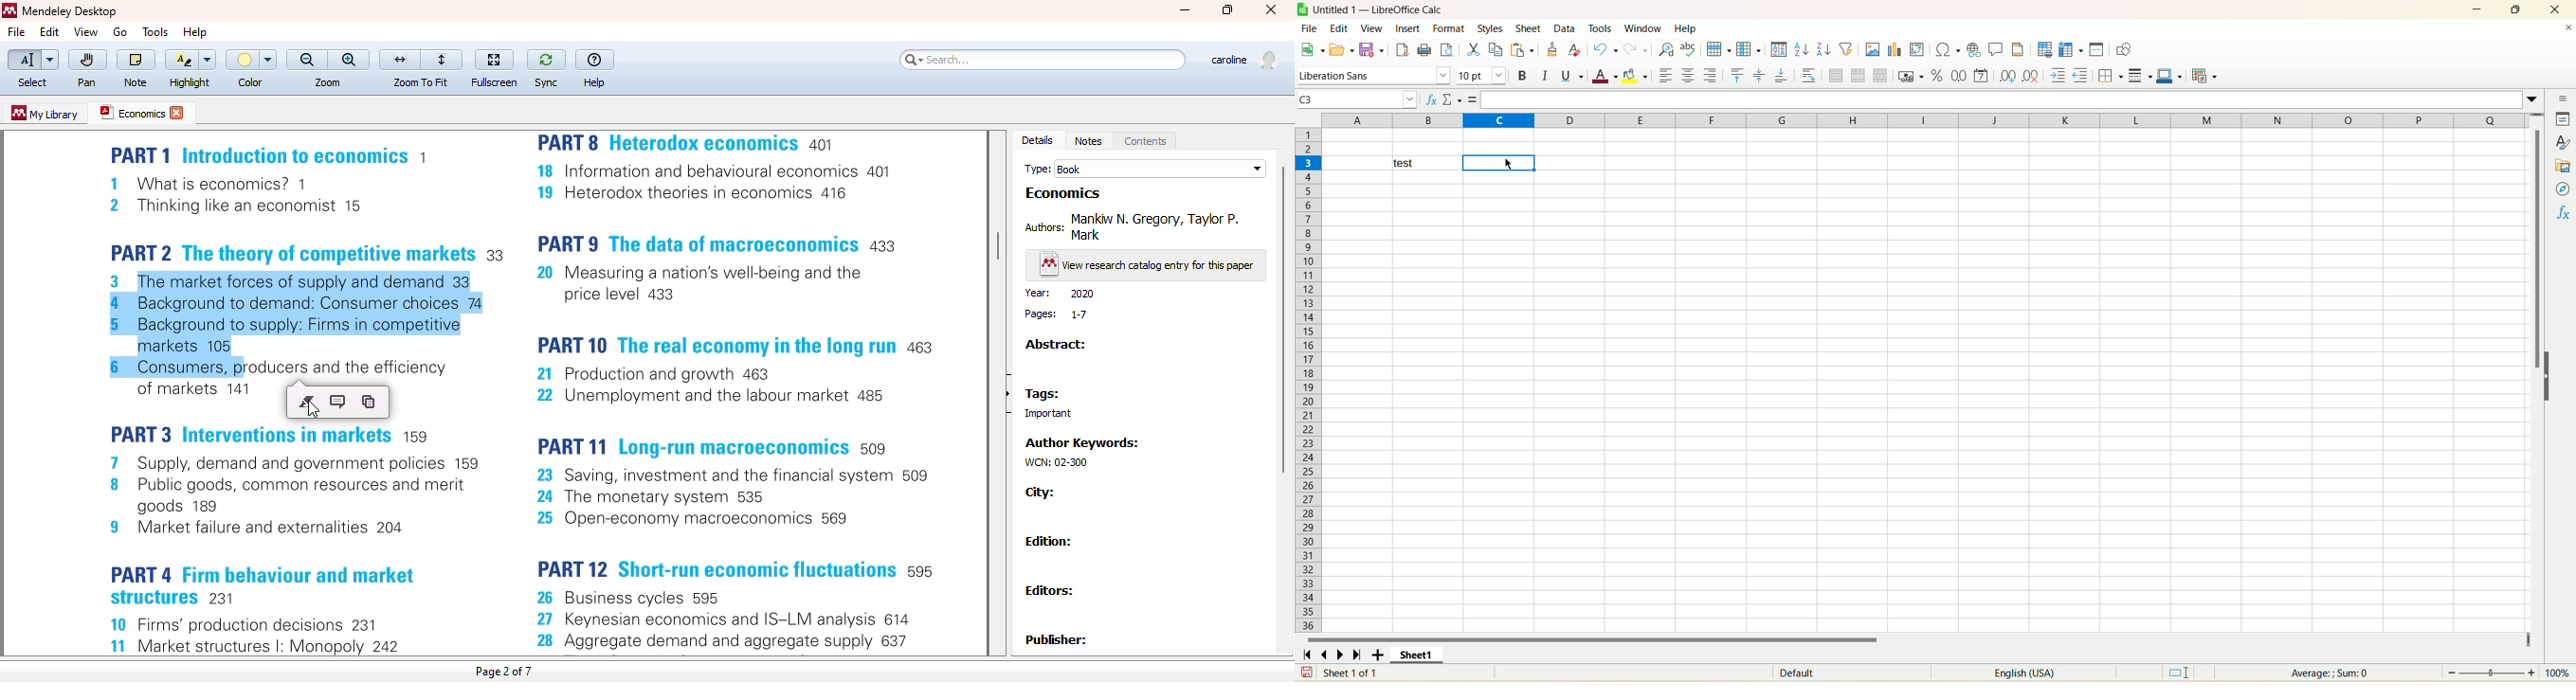 Image resolution: width=2576 pixels, height=700 pixels. I want to click on 100%, so click(2557, 673).